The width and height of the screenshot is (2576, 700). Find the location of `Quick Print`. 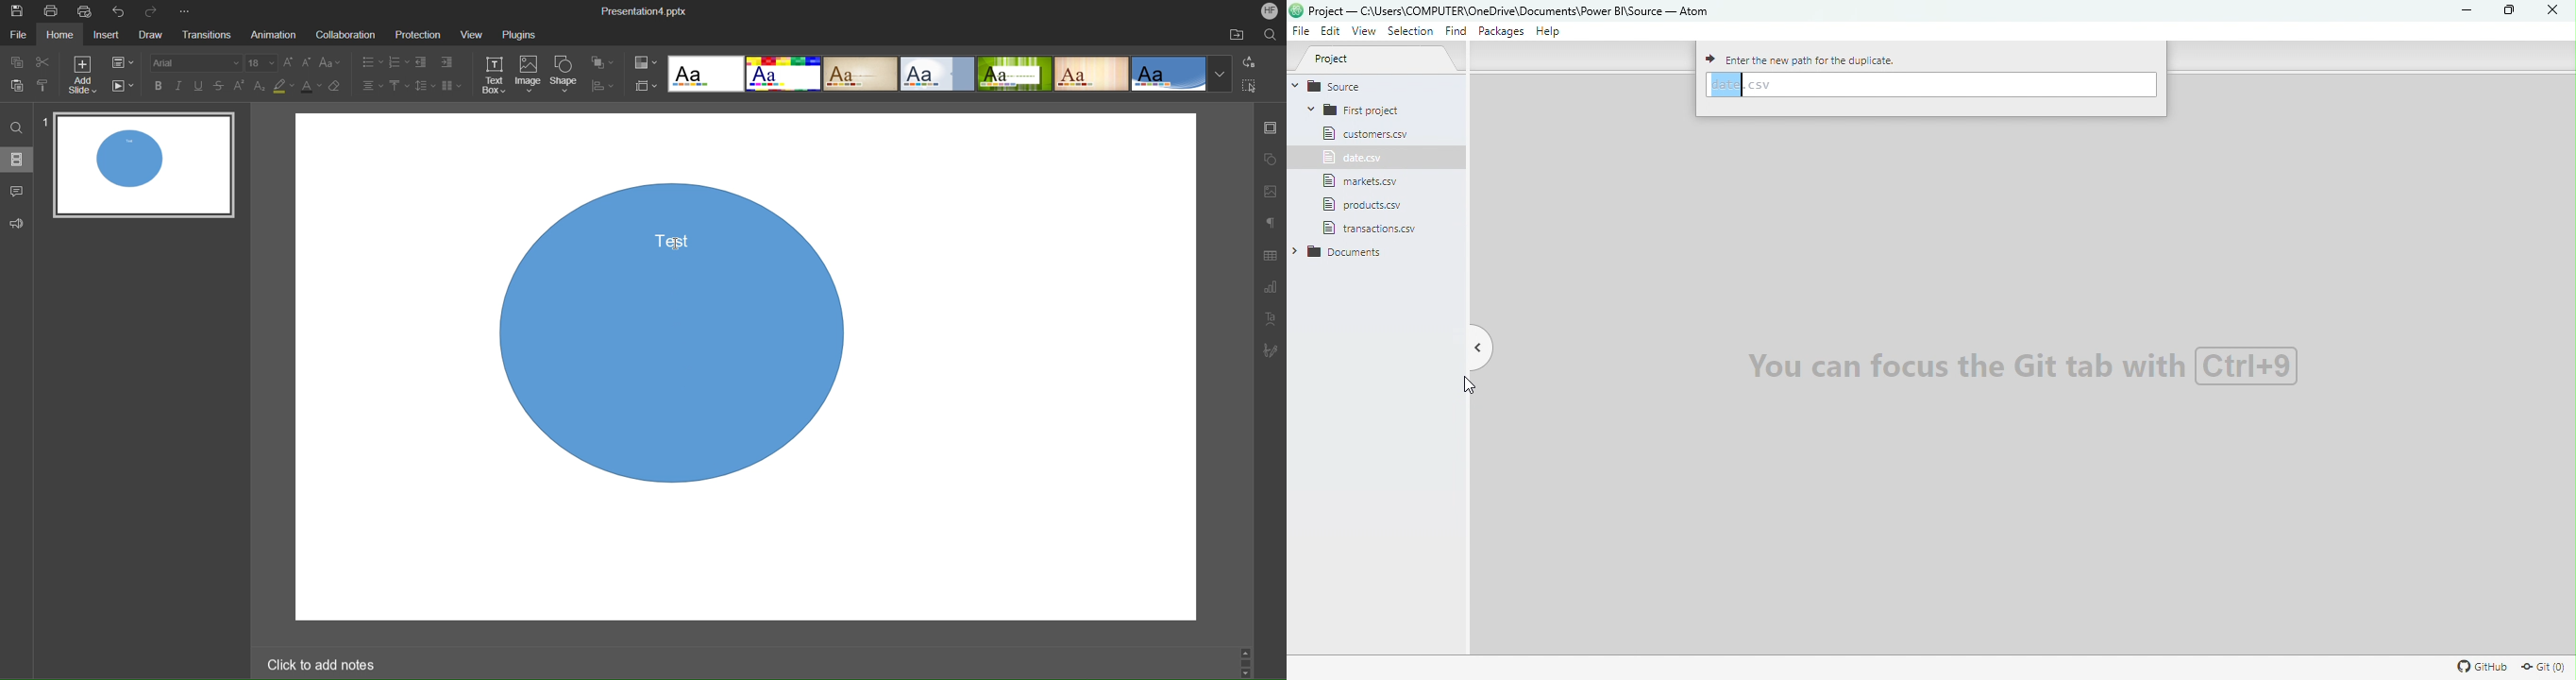

Quick Print is located at coordinates (86, 12).